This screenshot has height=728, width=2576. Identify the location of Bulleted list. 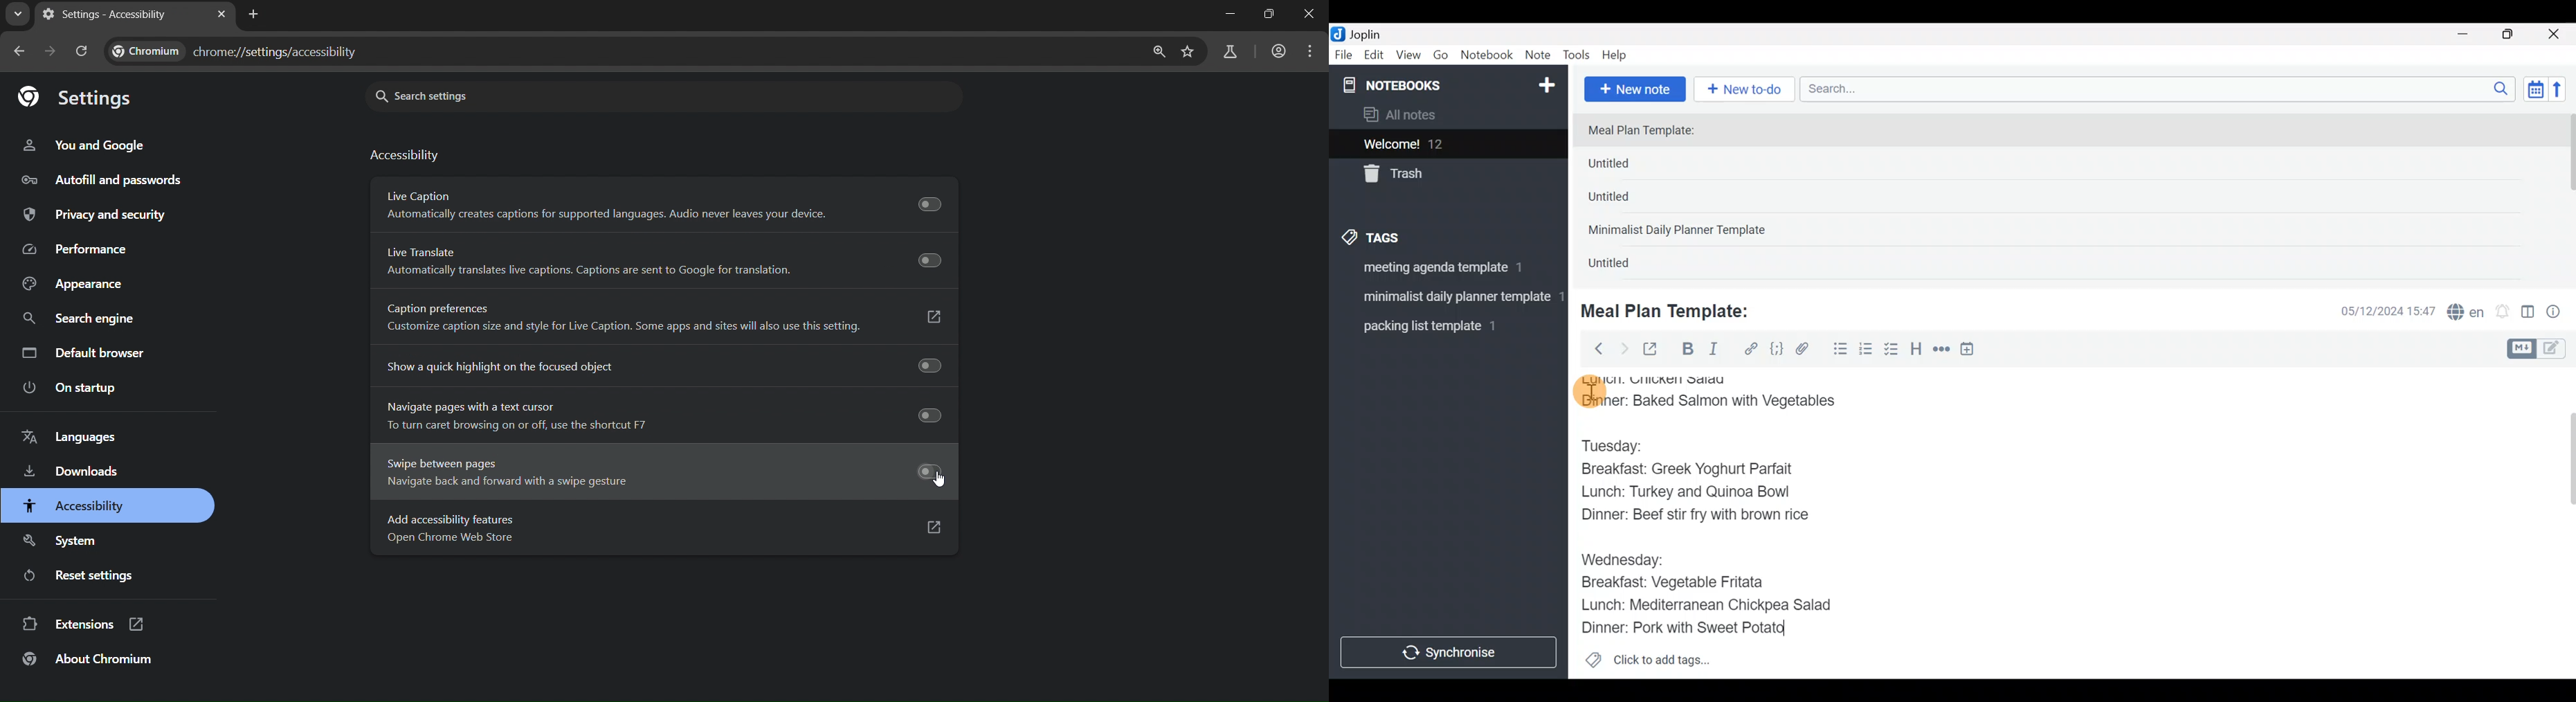
(1838, 350).